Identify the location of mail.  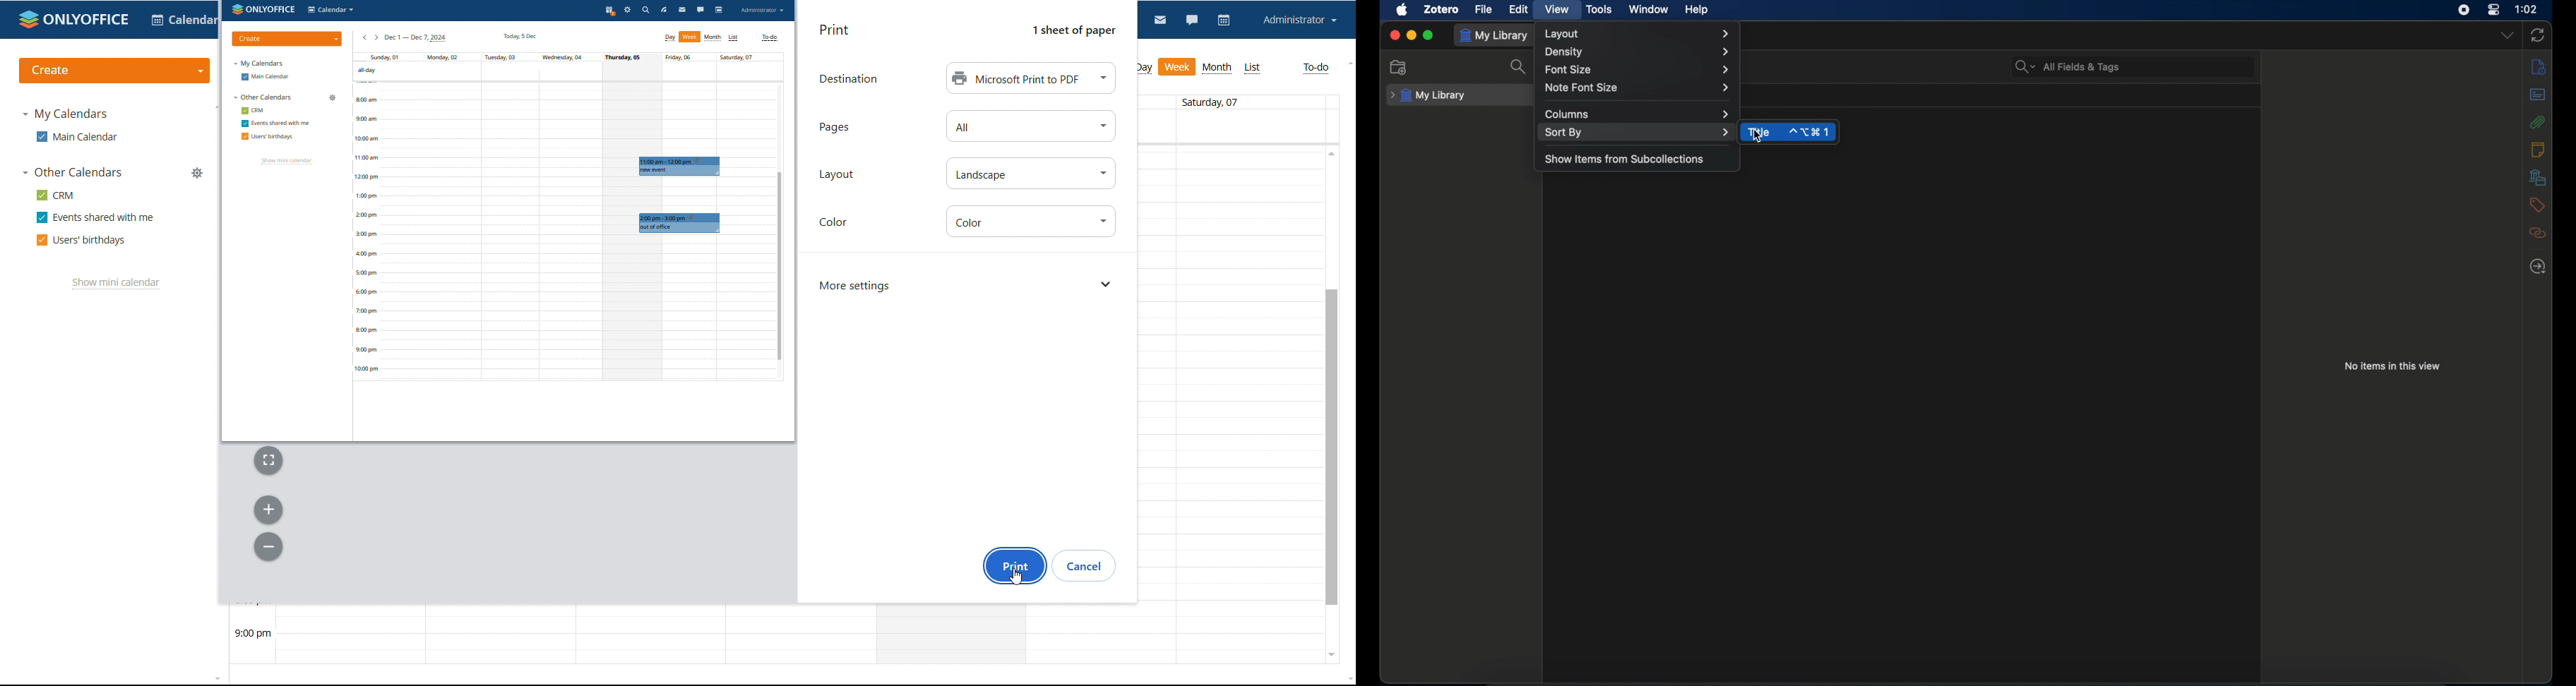
(1159, 22).